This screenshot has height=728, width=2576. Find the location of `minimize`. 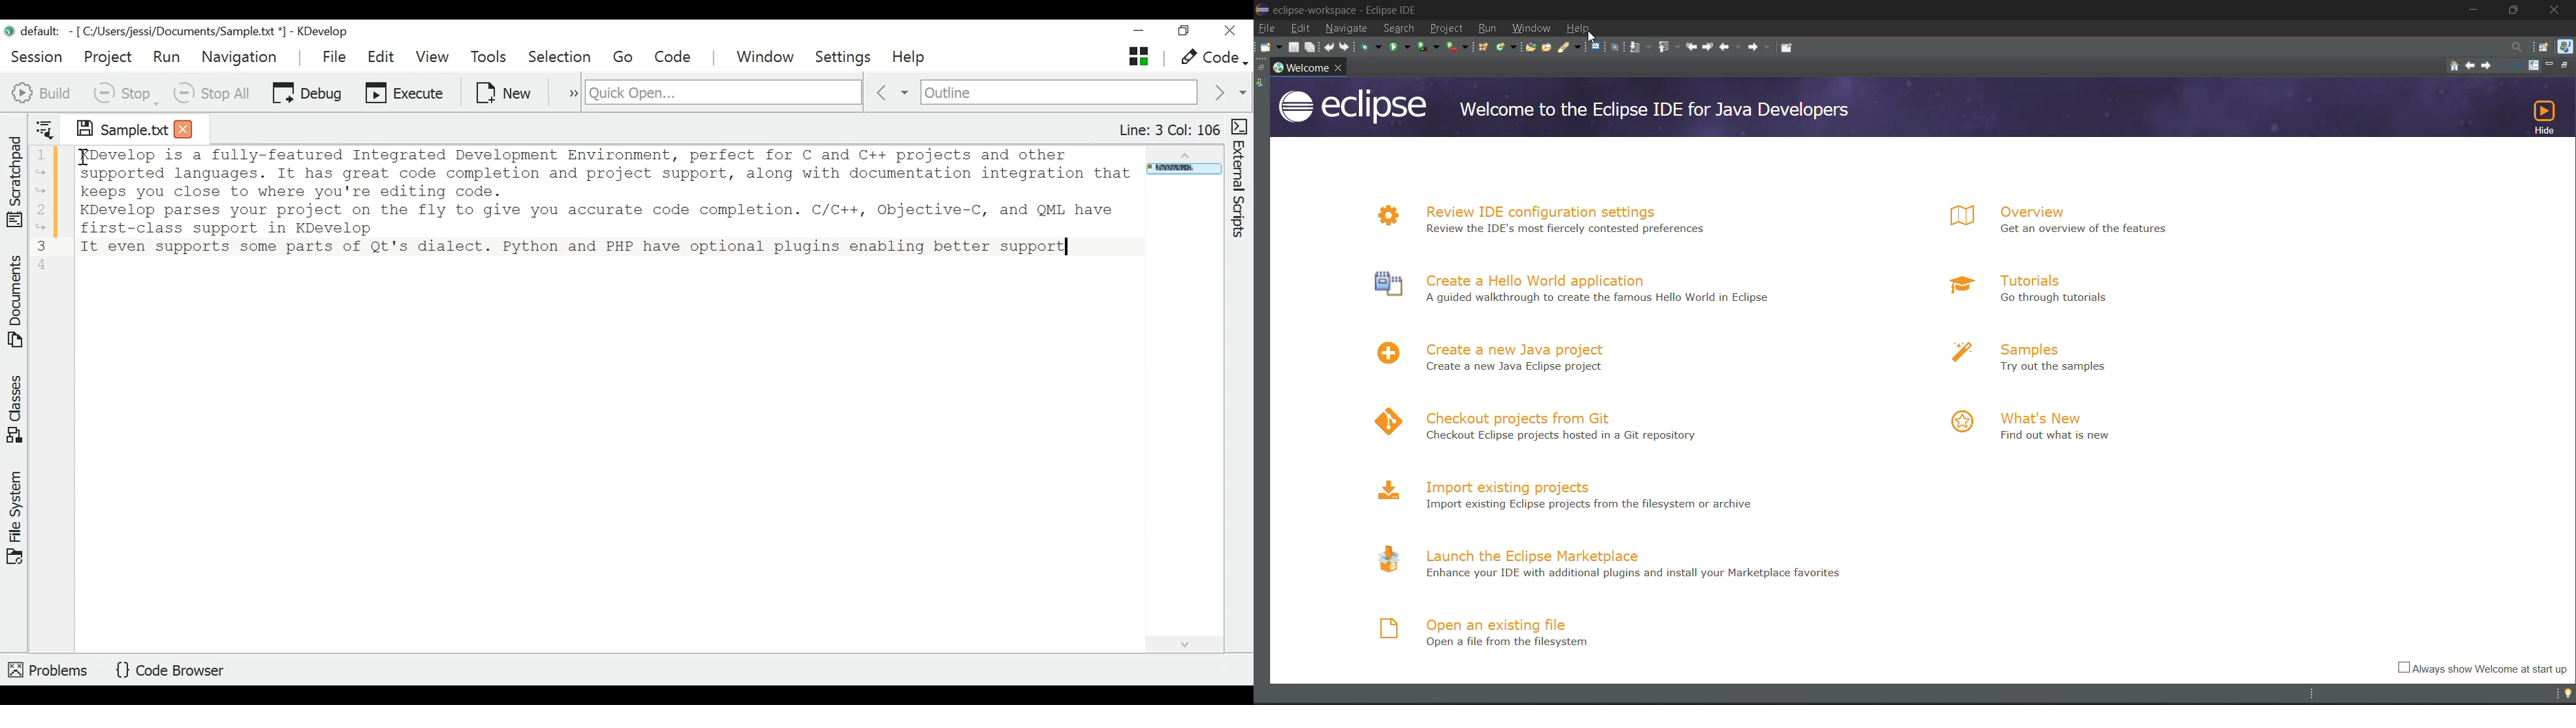

minimize is located at coordinates (2553, 66).